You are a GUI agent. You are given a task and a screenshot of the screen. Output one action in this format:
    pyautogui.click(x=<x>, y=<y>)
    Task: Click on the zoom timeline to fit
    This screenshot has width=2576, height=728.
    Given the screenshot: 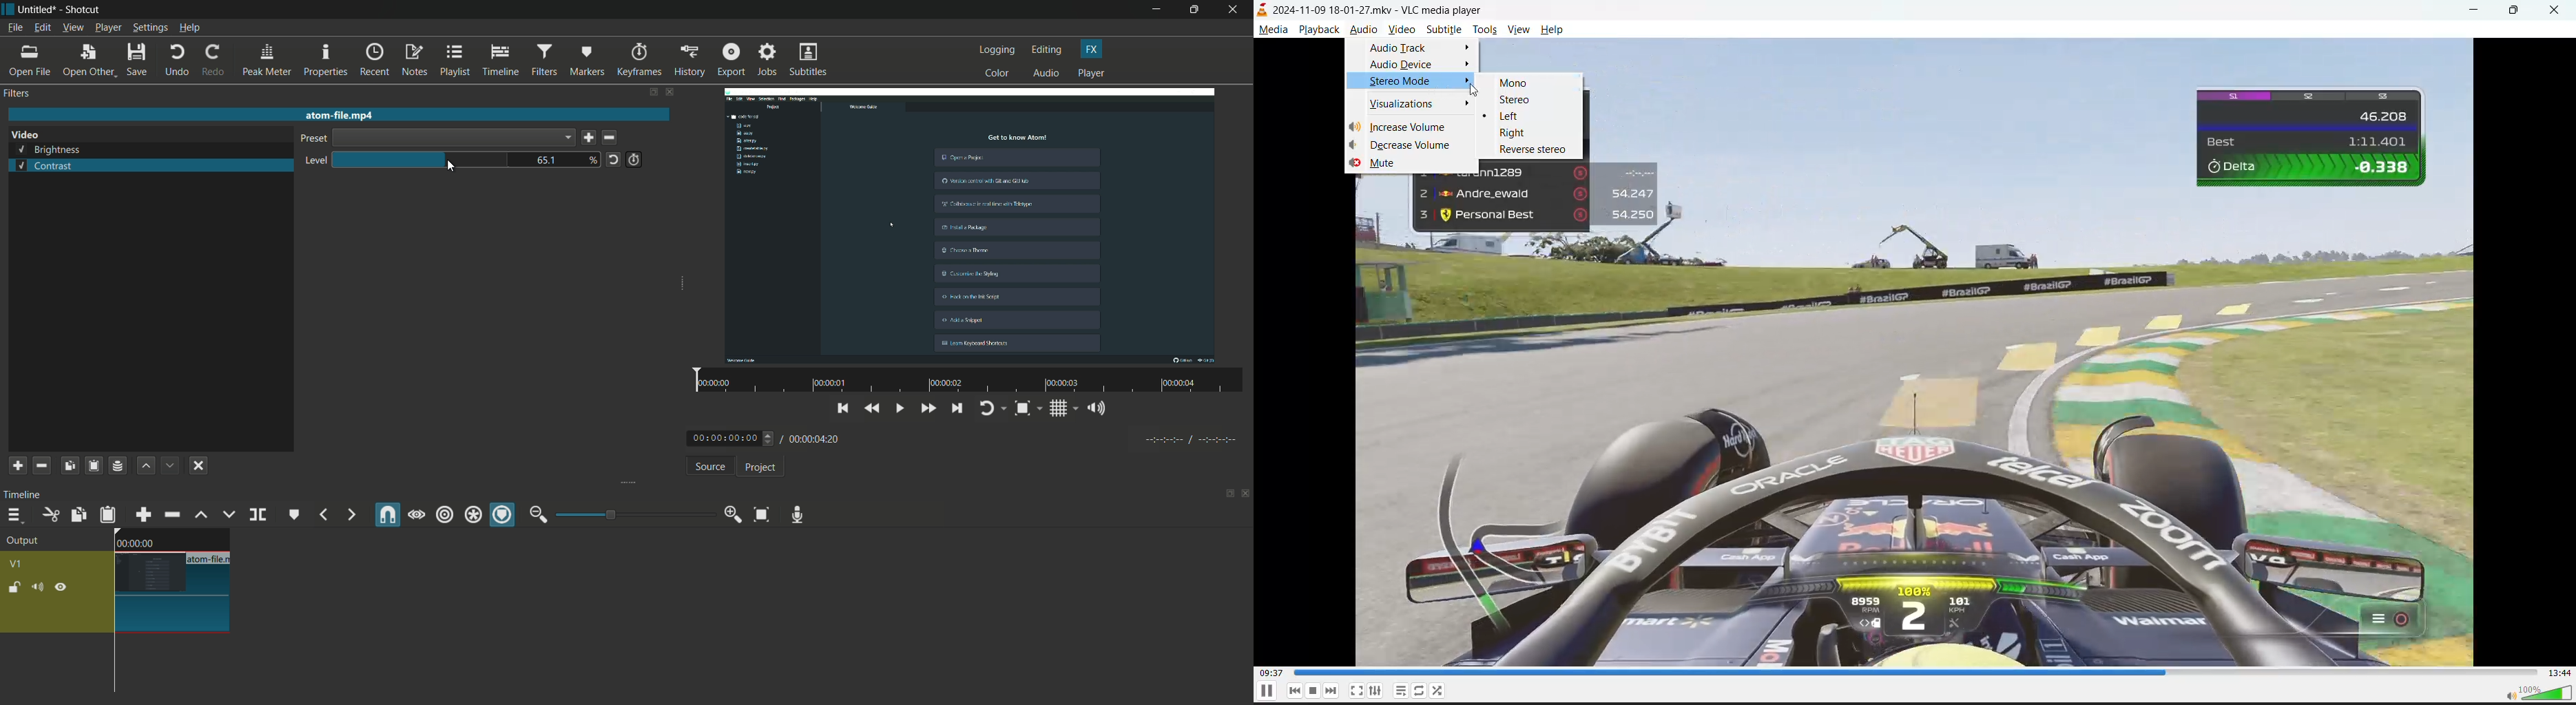 What is the action you would take?
    pyautogui.click(x=761, y=514)
    